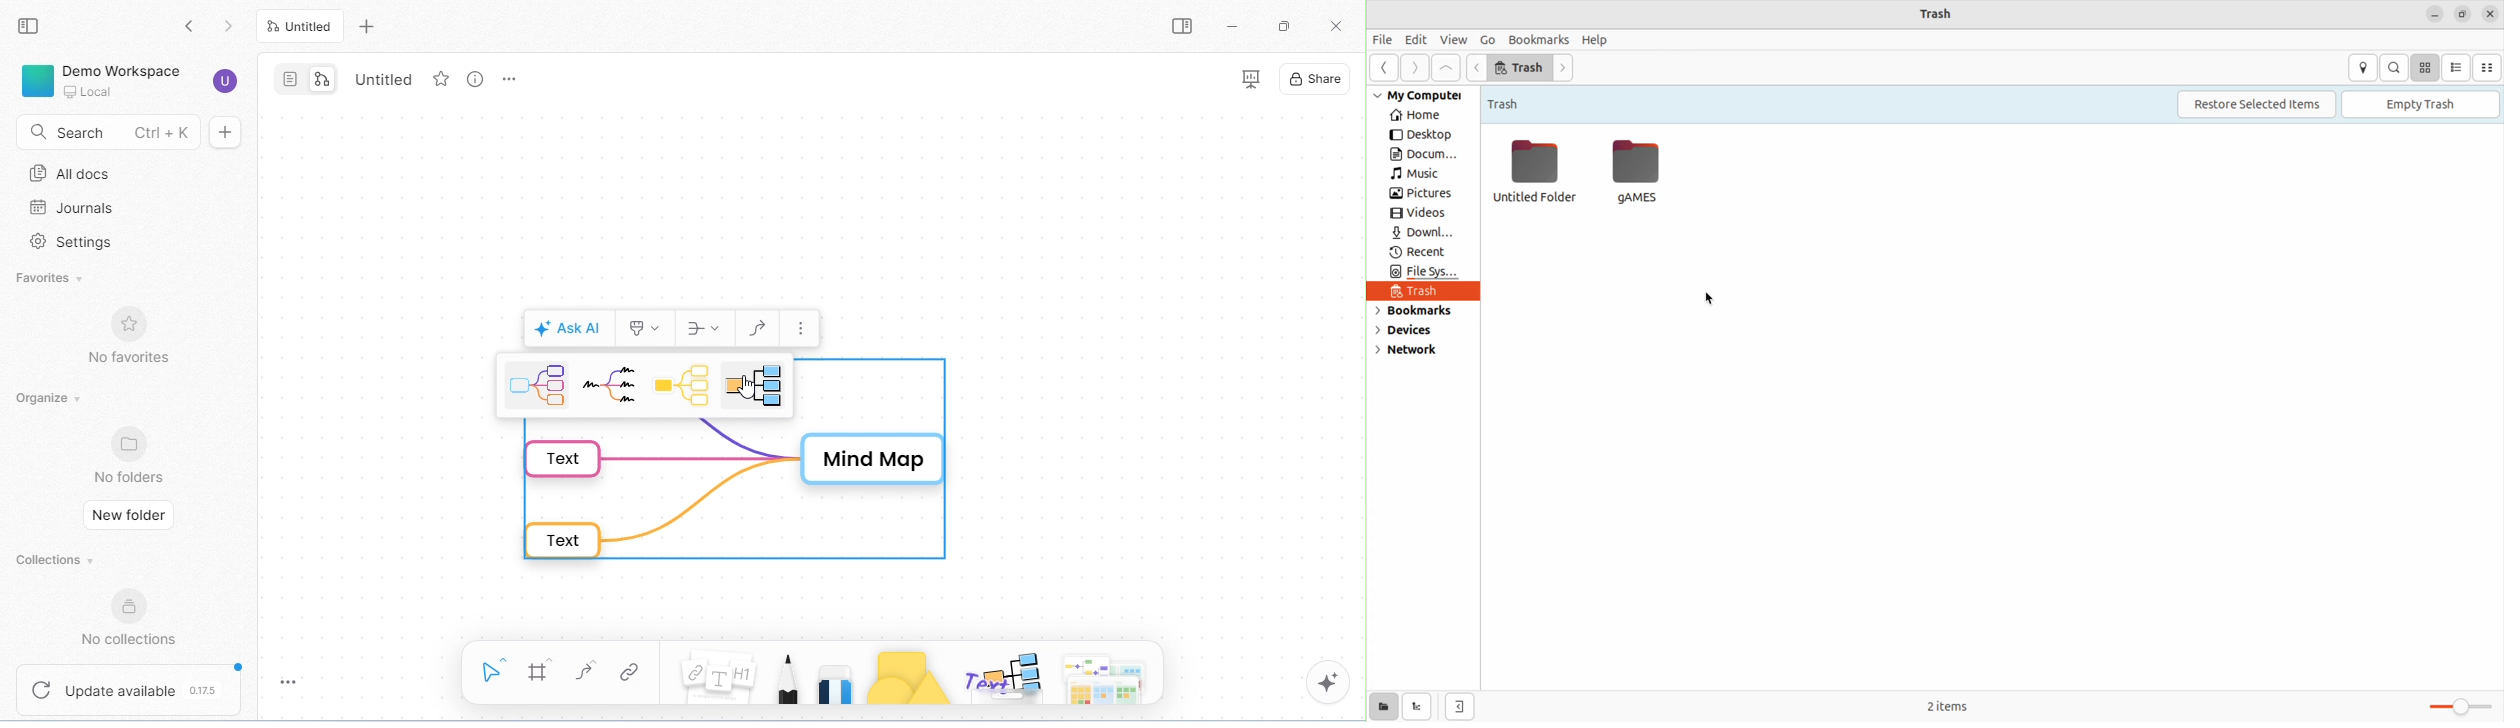 Image resolution: width=2520 pixels, height=728 pixels. I want to click on favorites, so click(55, 278).